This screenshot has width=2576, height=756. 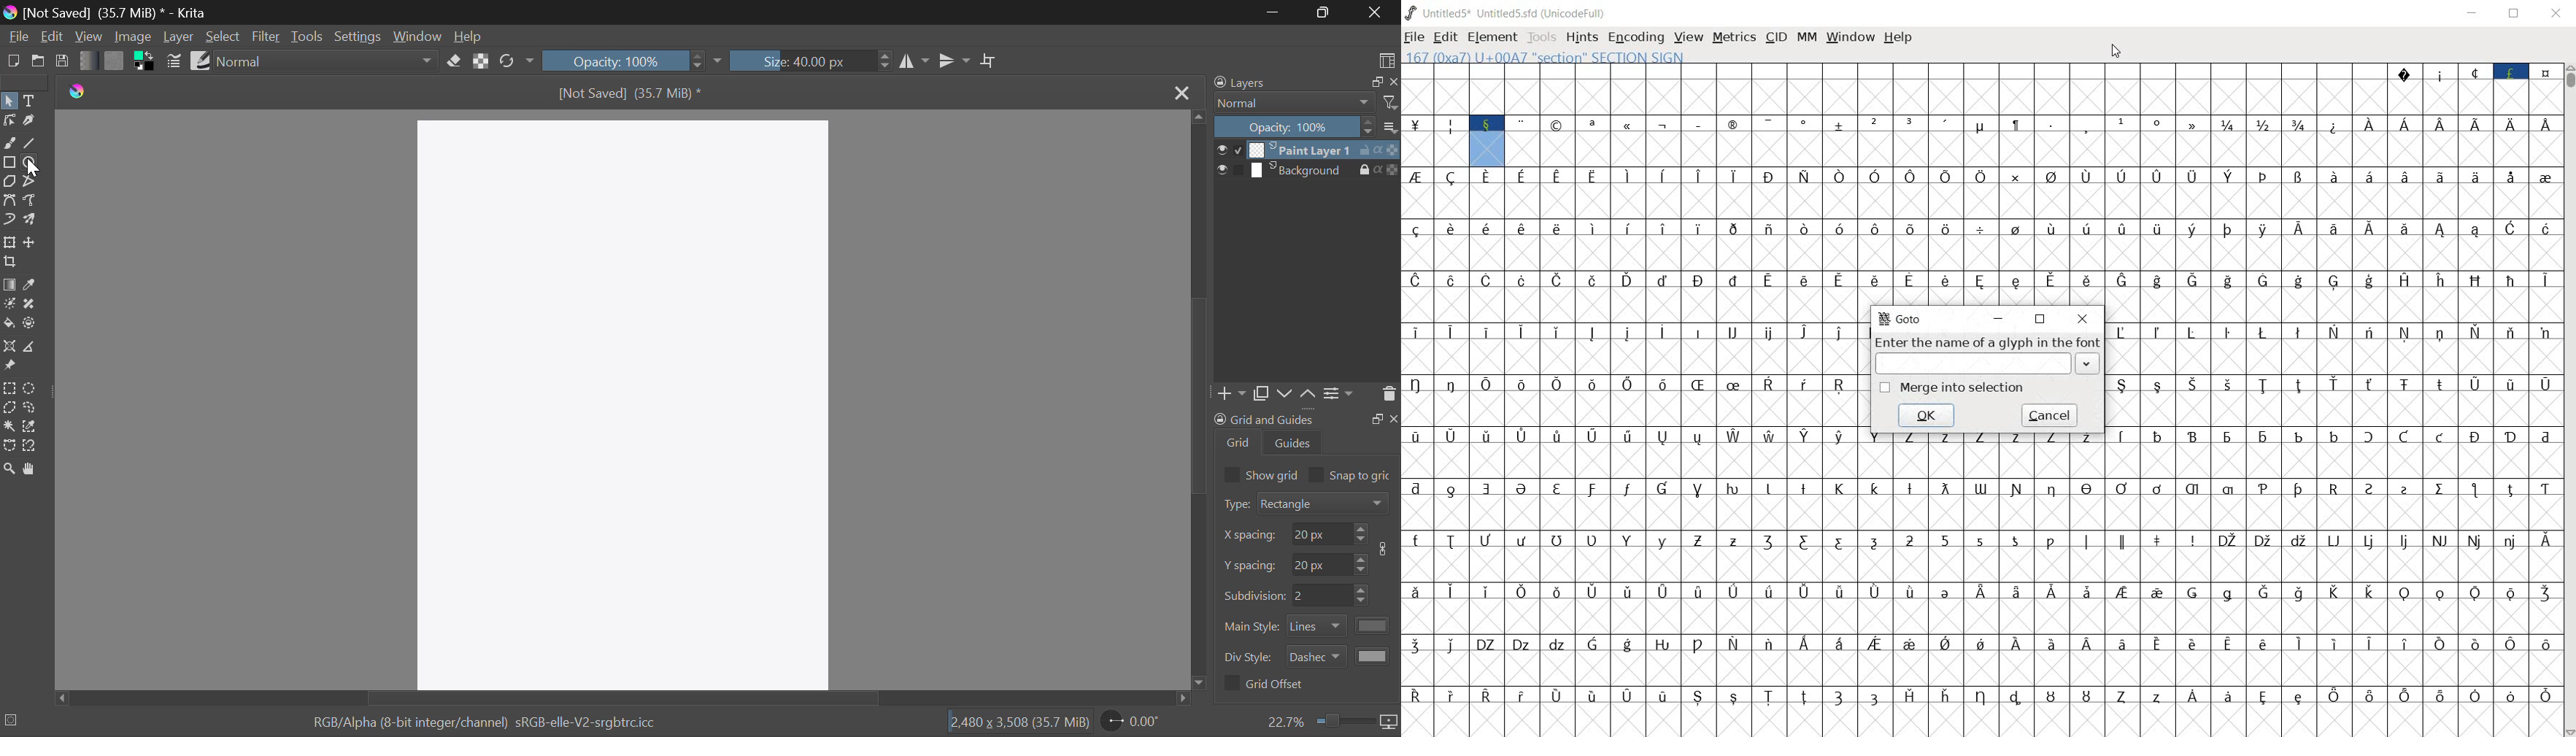 What do you see at coordinates (59, 697) in the screenshot?
I see `move left` at bounding box center [59, 697].